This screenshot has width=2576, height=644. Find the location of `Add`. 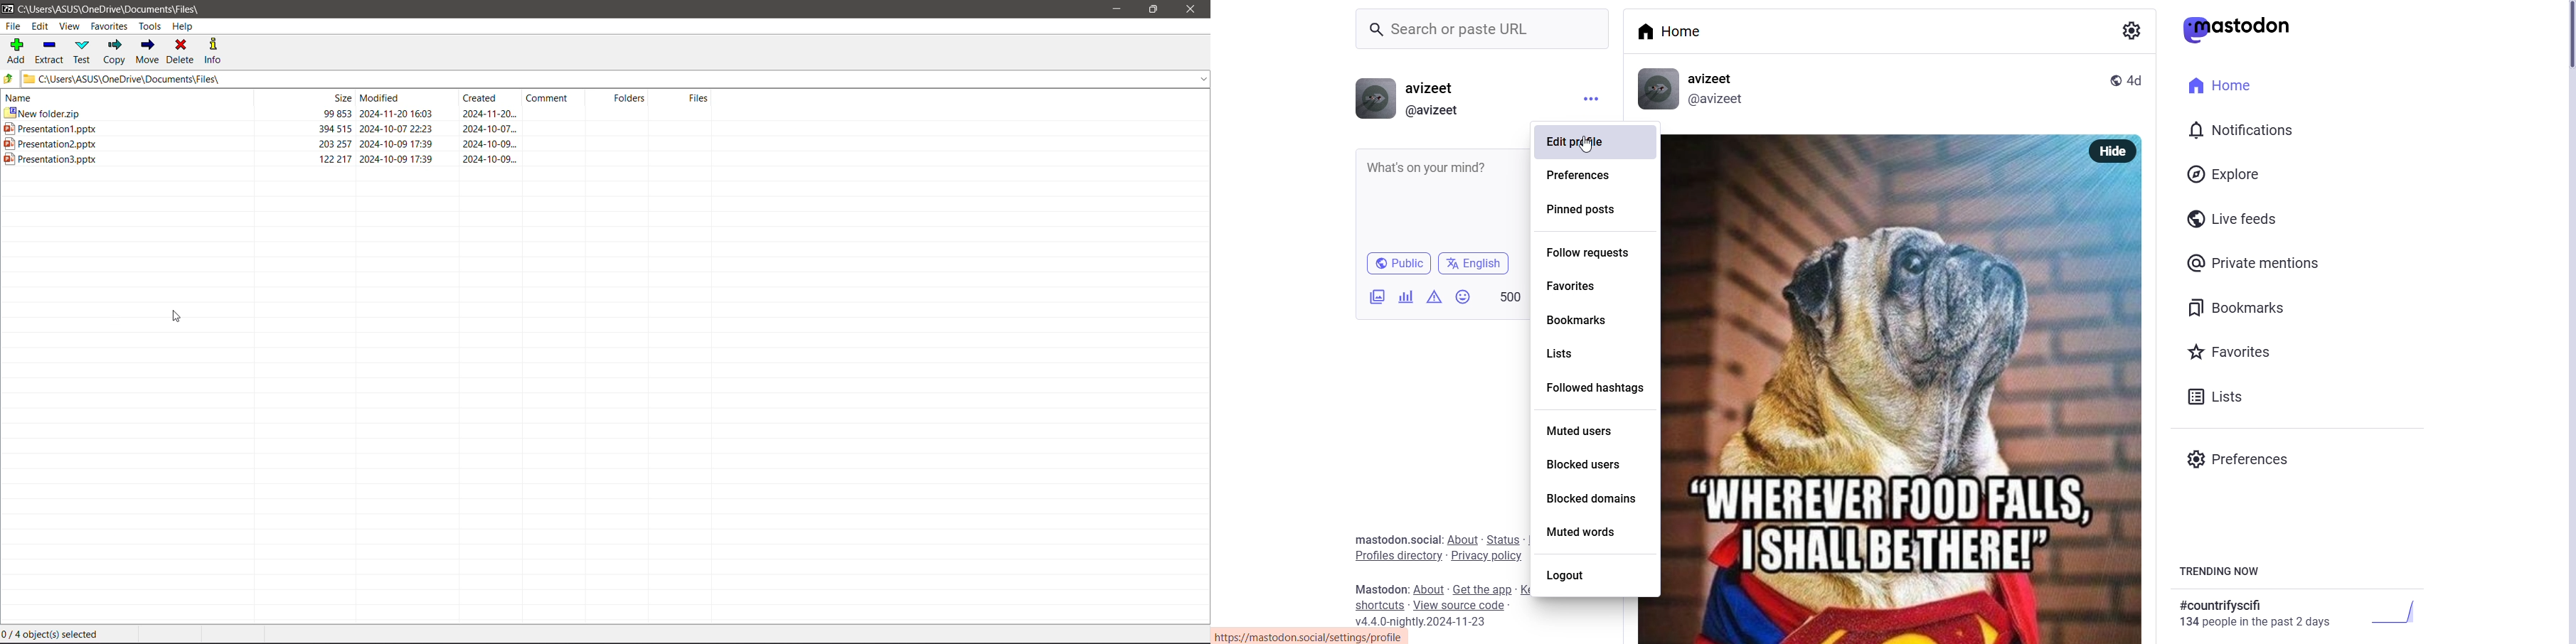

Add is located at coordinates (17, 51).